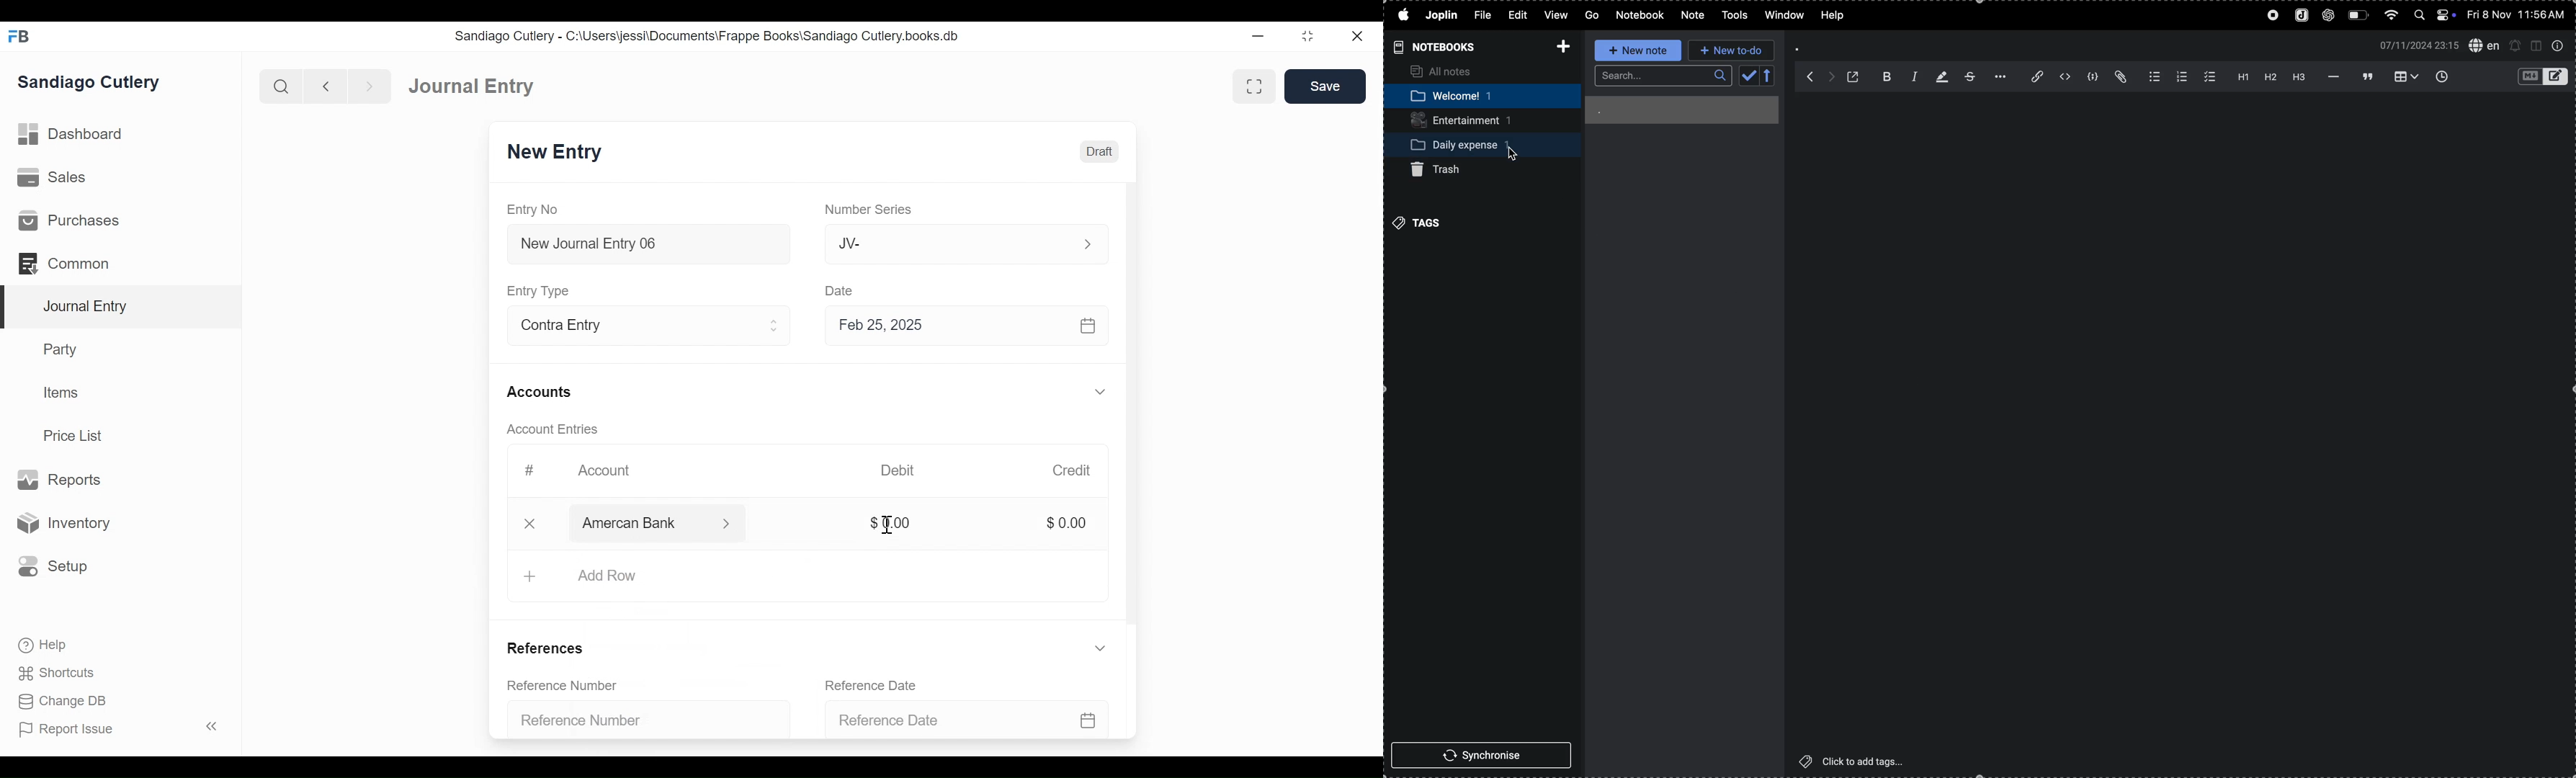 The image size is (2576, 784). What do you see at coordinates (2300, 79) in the screenshot?
I see `heading 3` at bounding box center [2300, 79].